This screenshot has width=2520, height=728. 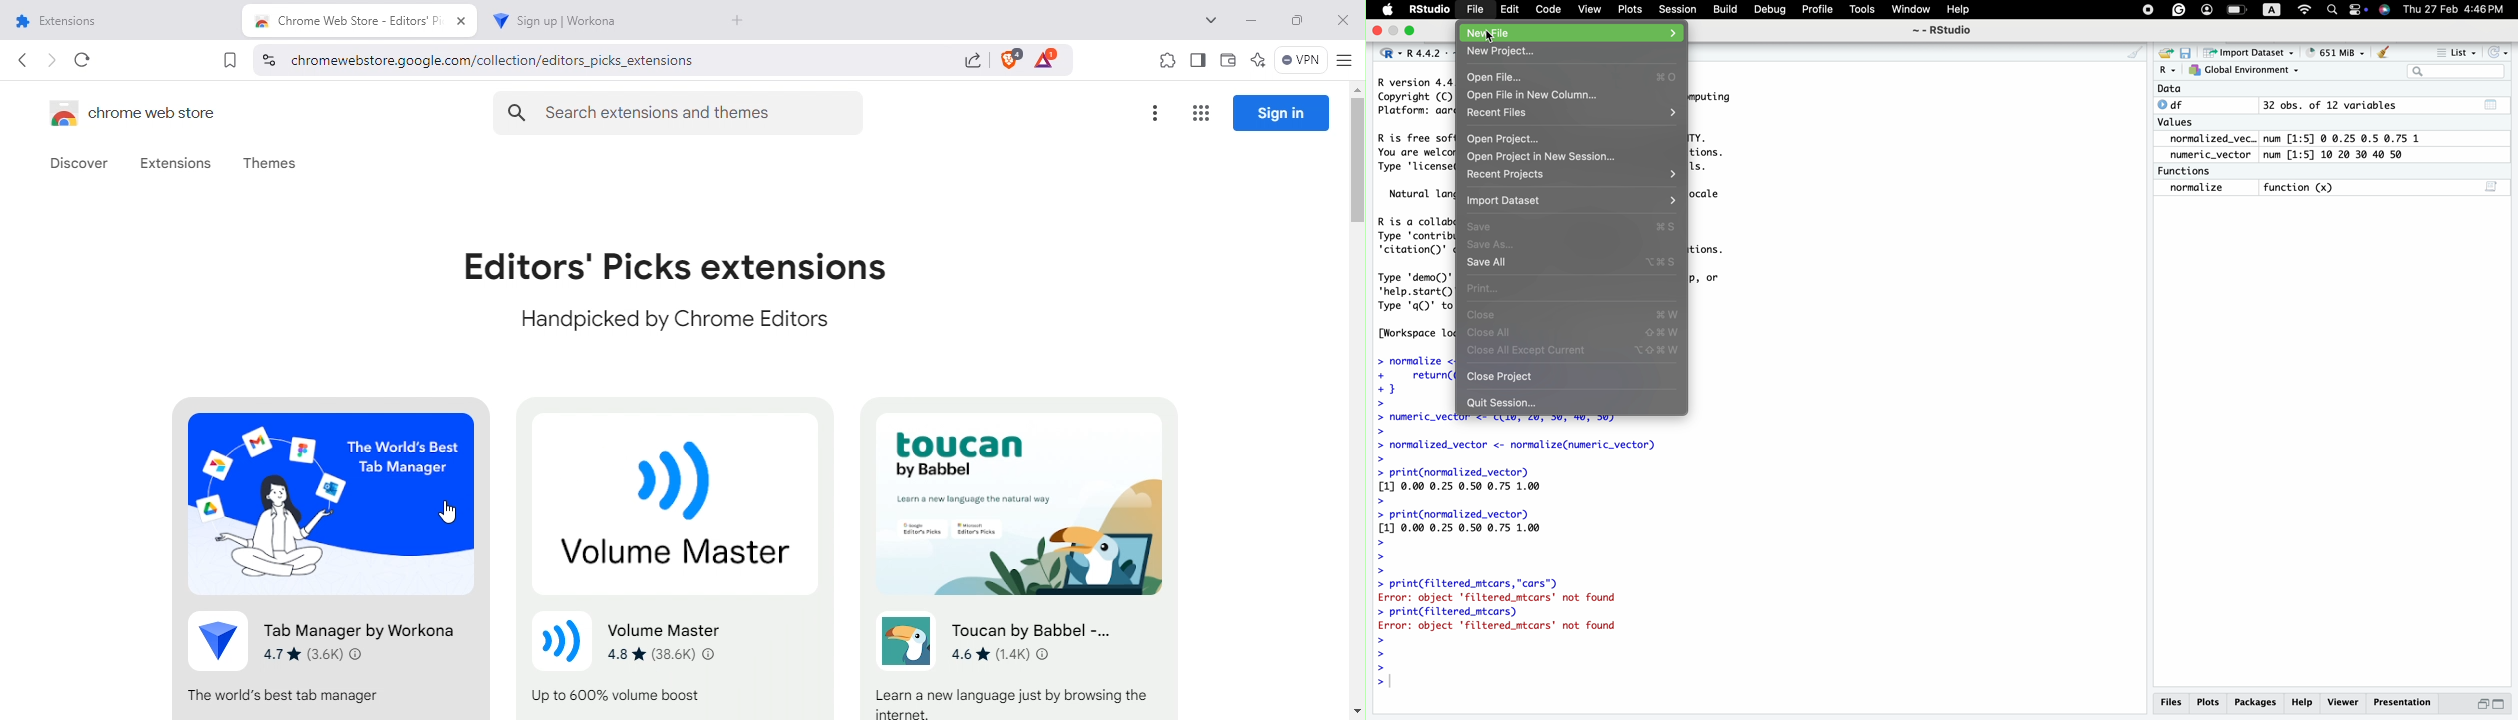 I want to click on Clear console, so click(x=2385, y=50).